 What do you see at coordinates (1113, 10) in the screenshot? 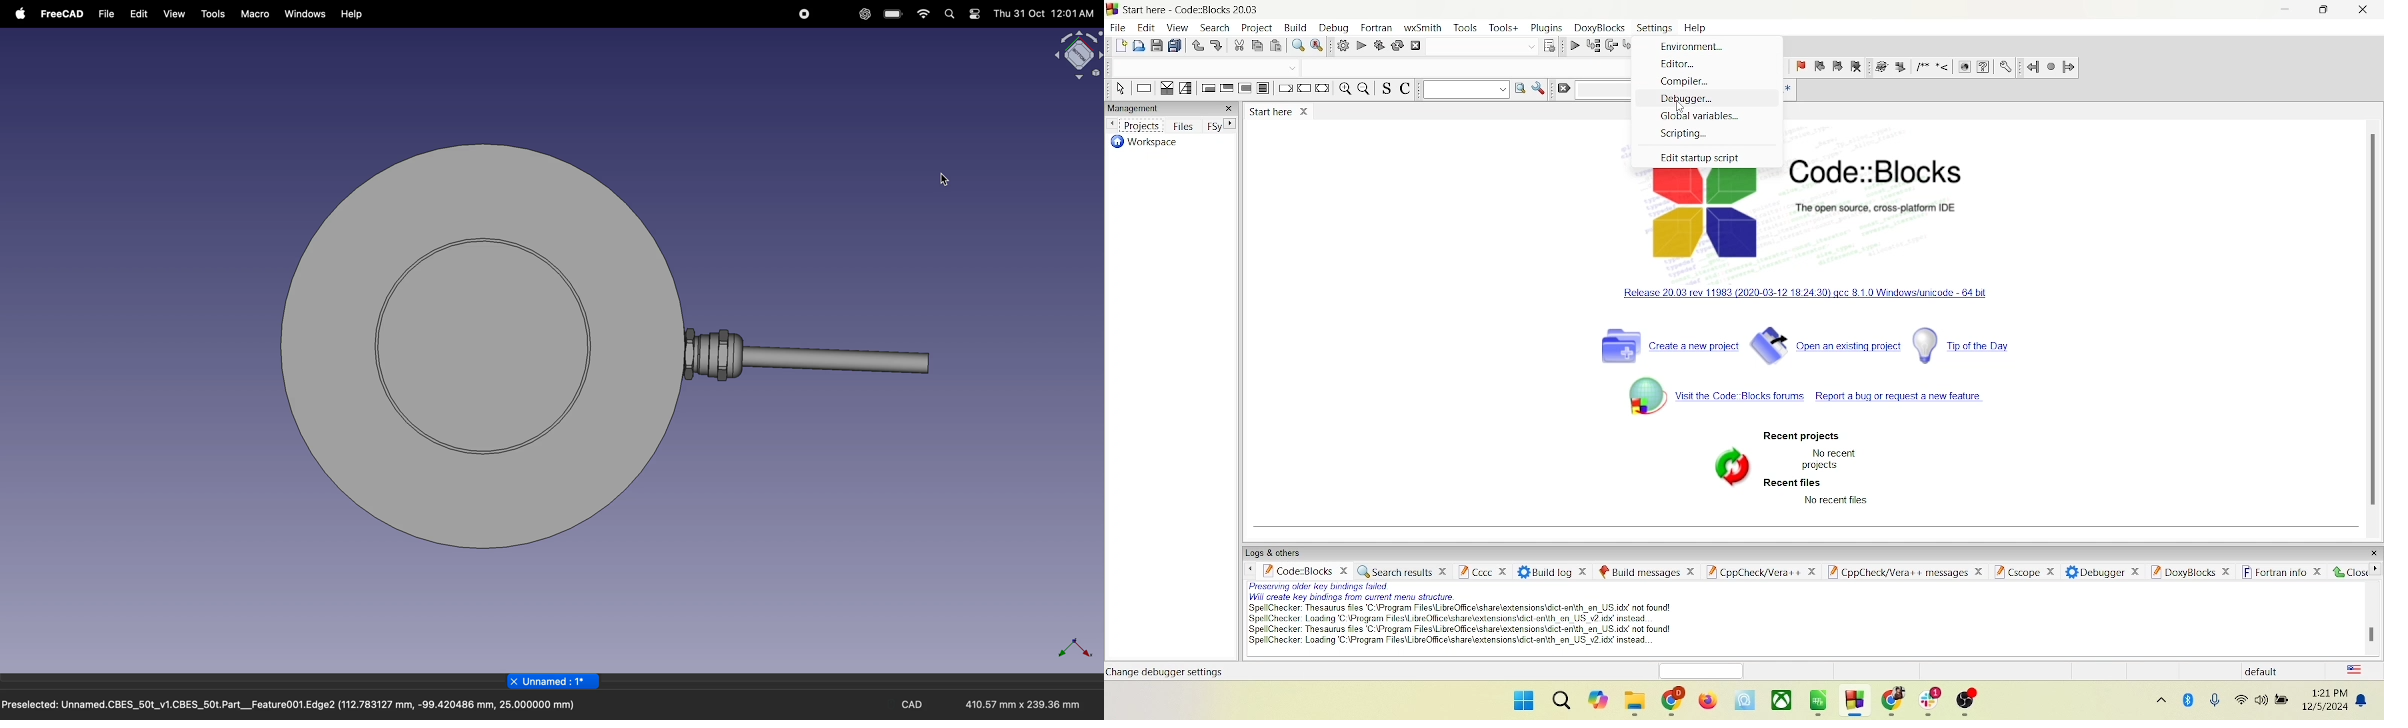
I see `logo` at bounding box center [1113, 10].